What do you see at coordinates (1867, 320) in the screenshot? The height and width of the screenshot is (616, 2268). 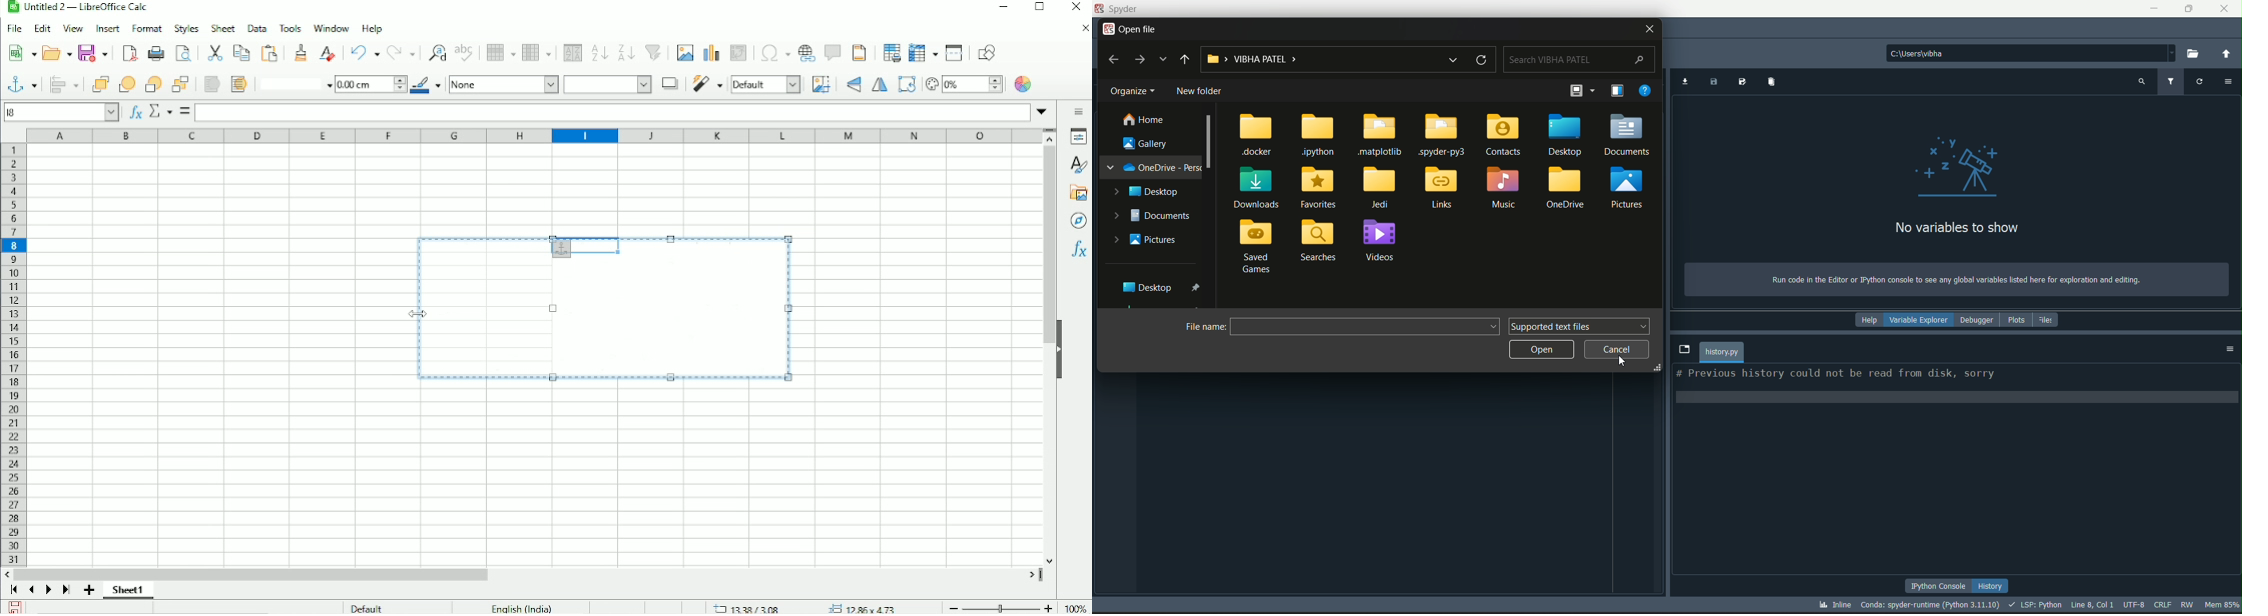 I see `help` at bounding box center [1867, 320].